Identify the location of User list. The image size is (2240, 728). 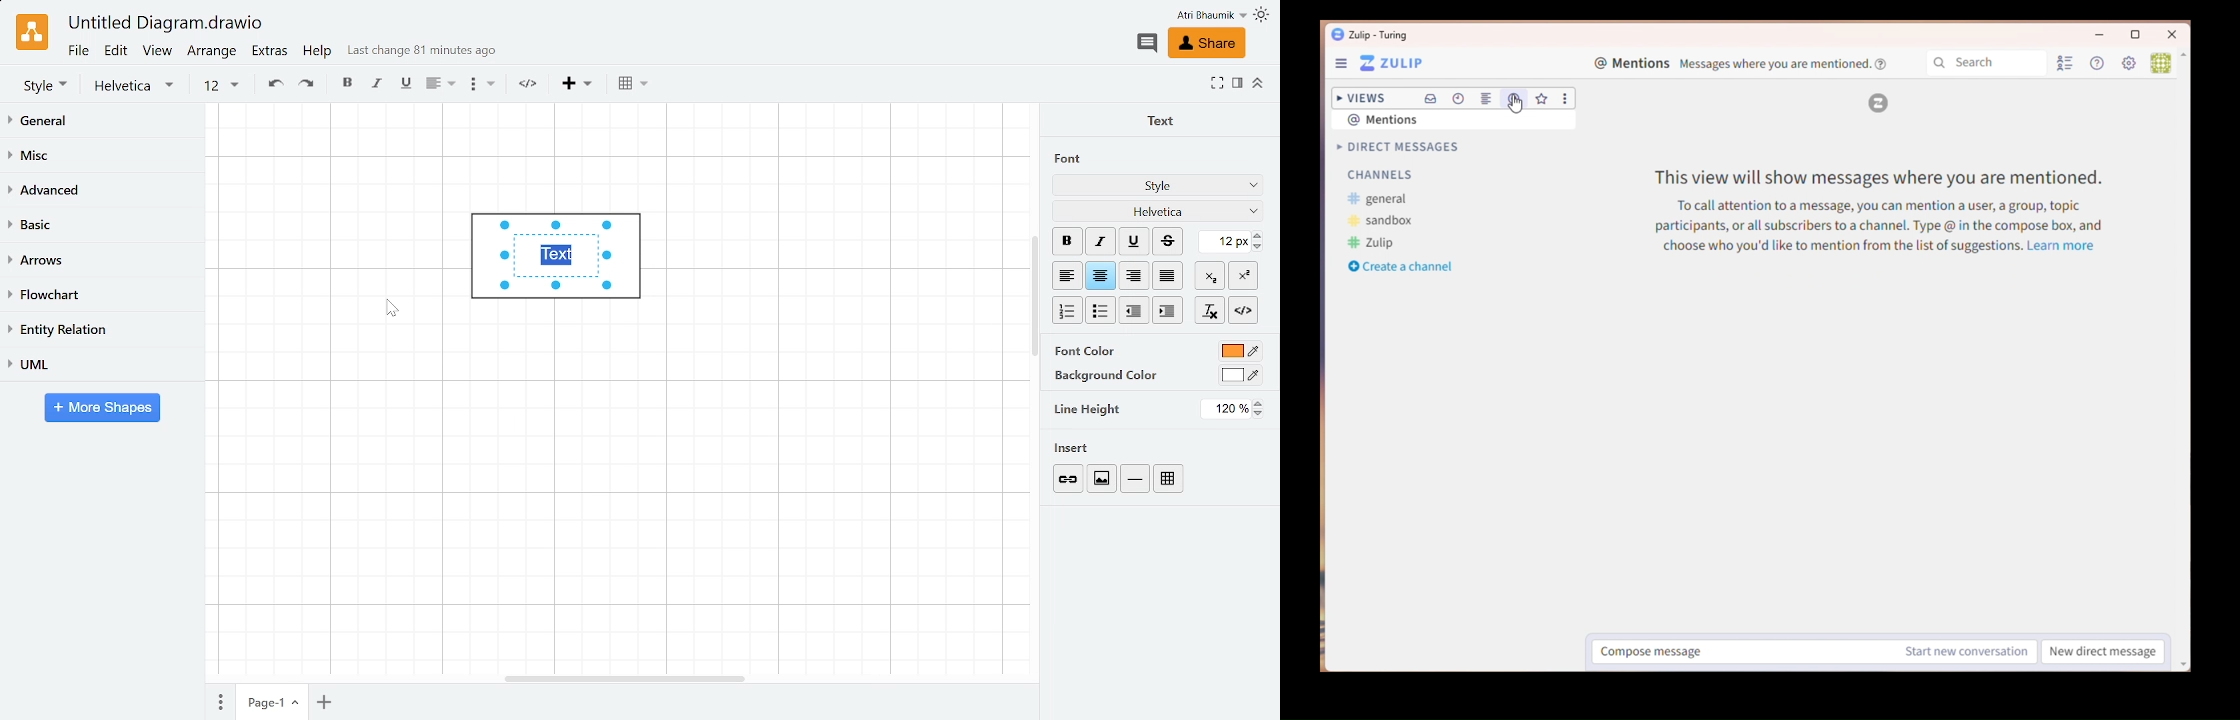
(2067, 65).